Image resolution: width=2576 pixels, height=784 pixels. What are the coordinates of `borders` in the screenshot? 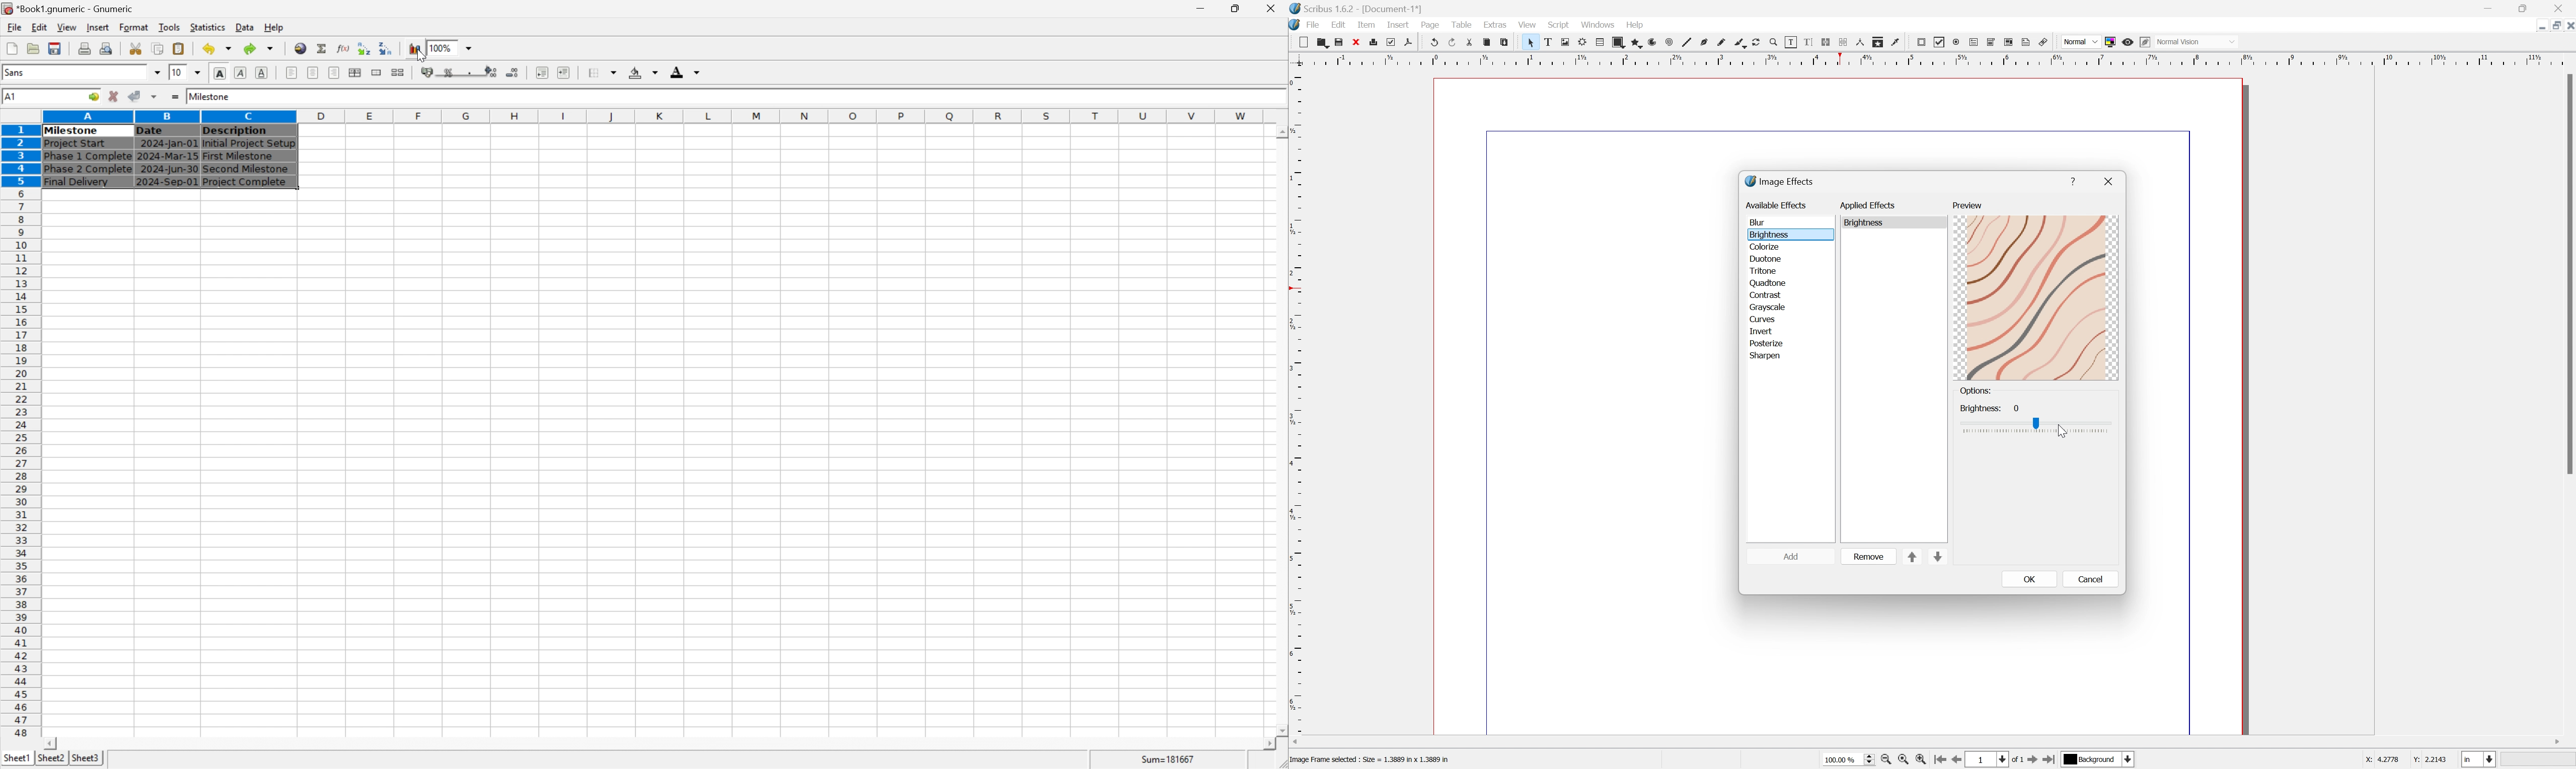 It's located at (607, 72).